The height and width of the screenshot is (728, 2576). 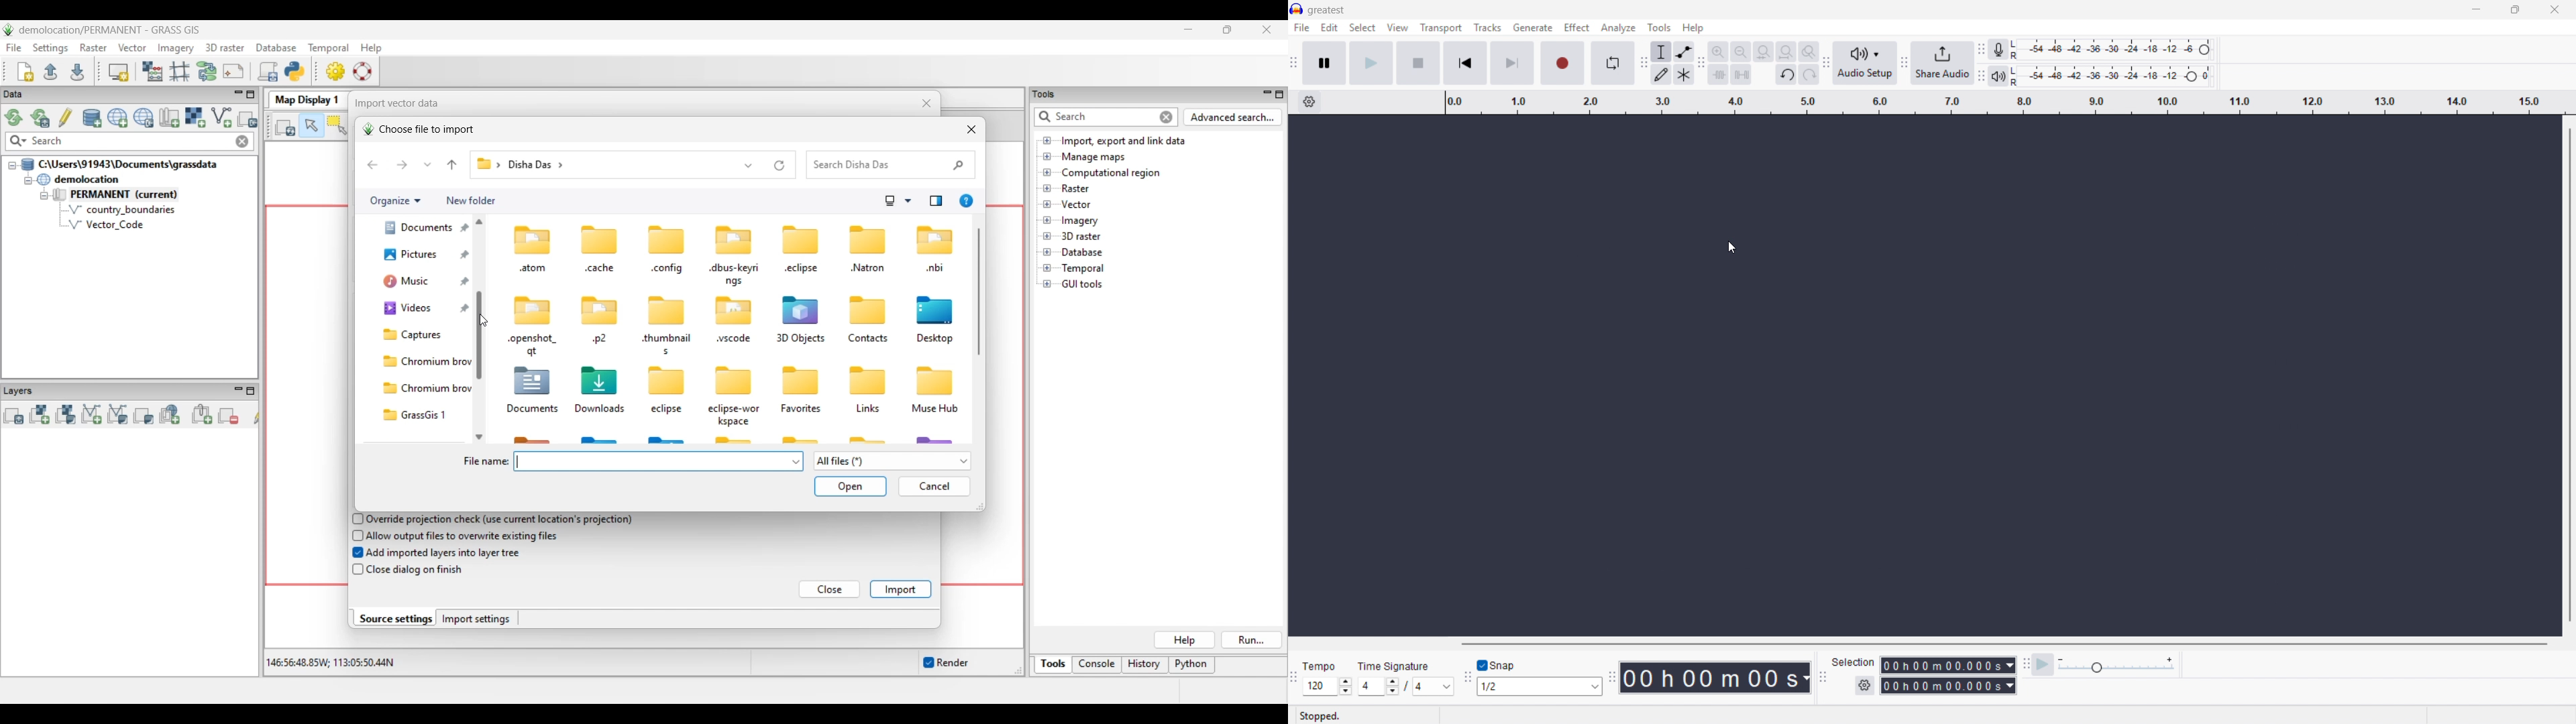 I want to click on Cursor , so click(x=1674, y=444).